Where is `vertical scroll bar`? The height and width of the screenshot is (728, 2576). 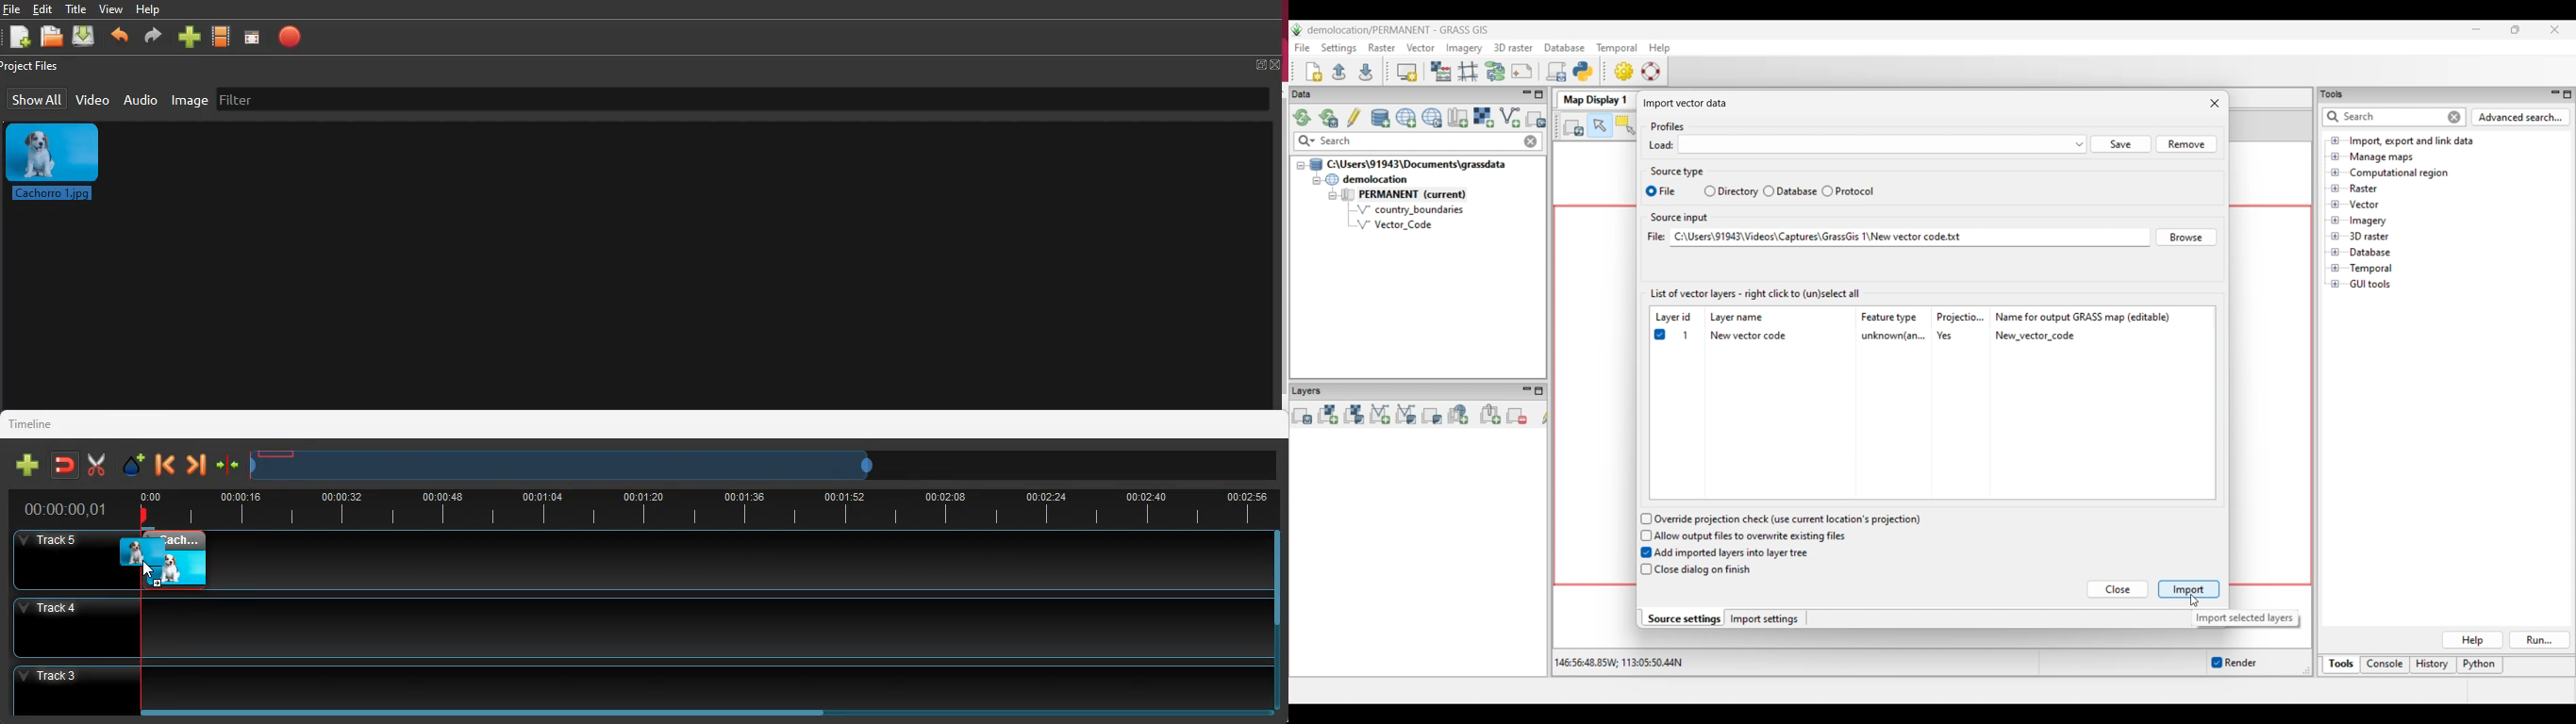 vertical scroll bar is located at coordinates (1280, 576).